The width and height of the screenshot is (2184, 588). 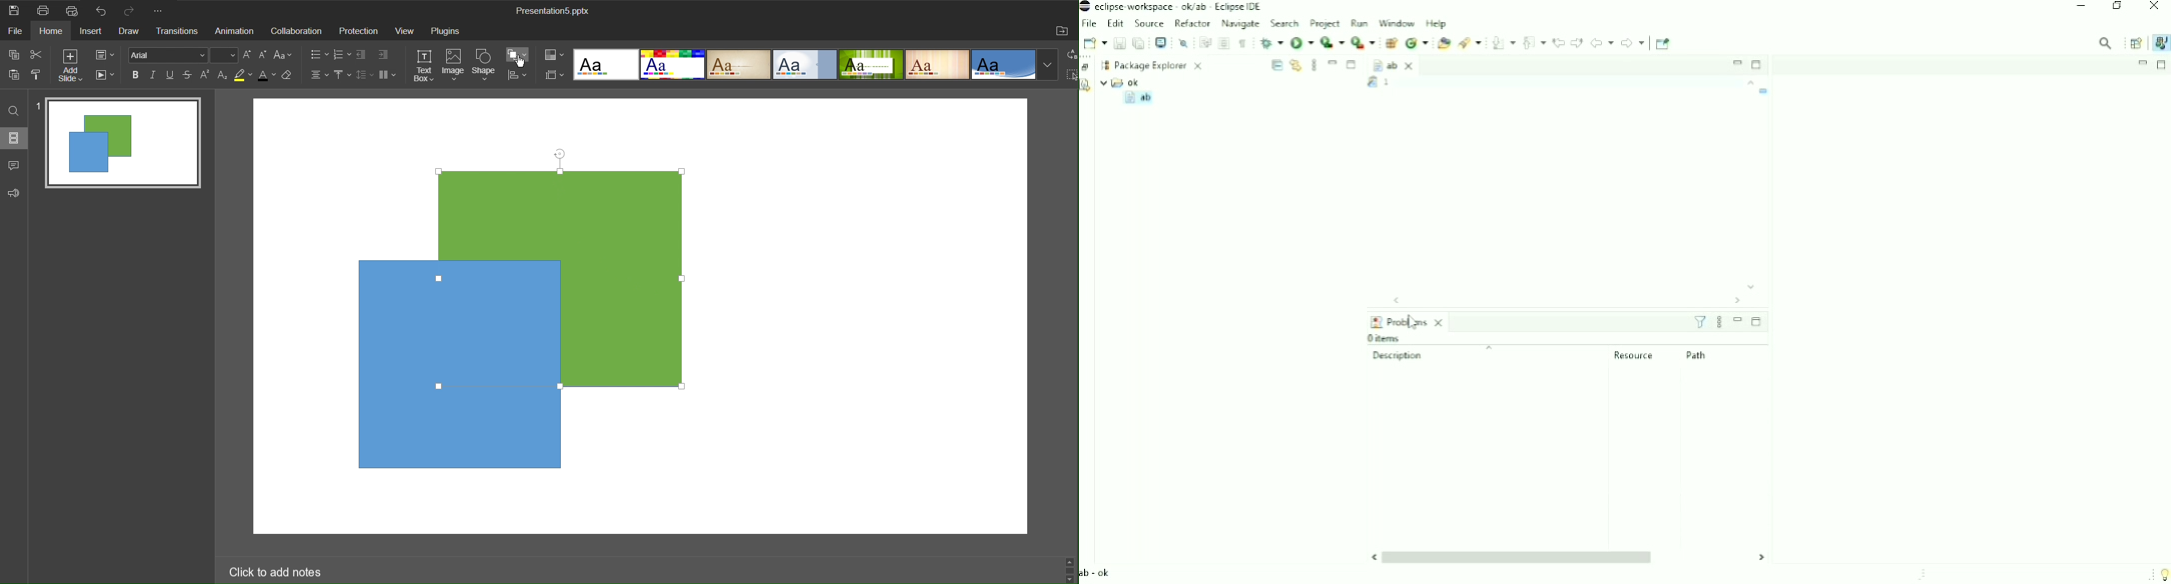 What do you see at coordinates (1698, 355) in the screenshot?
I see `Path` at bounding box center [1698, 355].